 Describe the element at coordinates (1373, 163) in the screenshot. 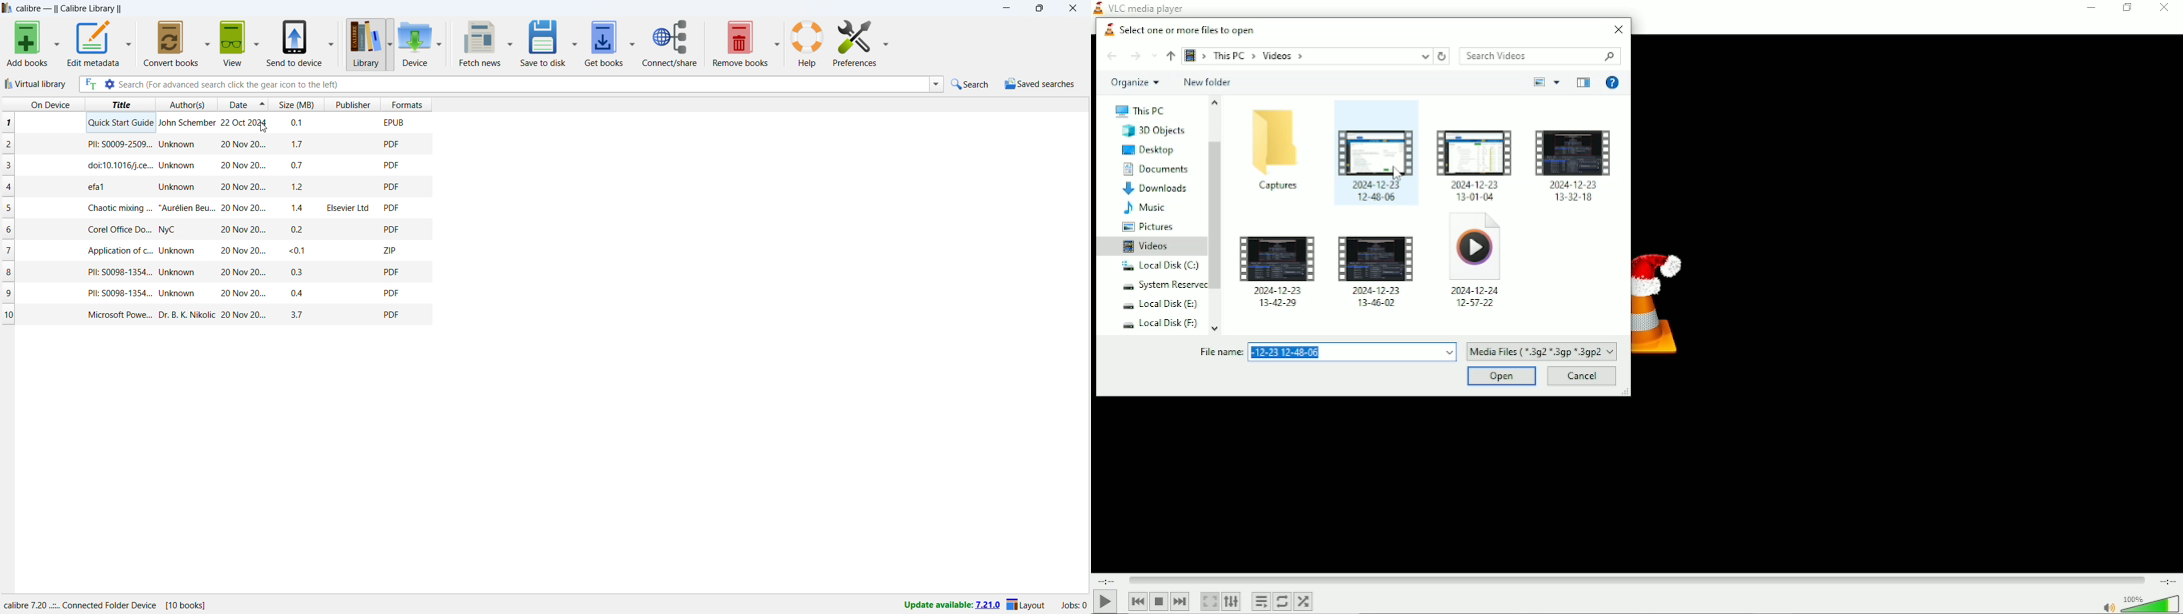

I see `video` at that location.